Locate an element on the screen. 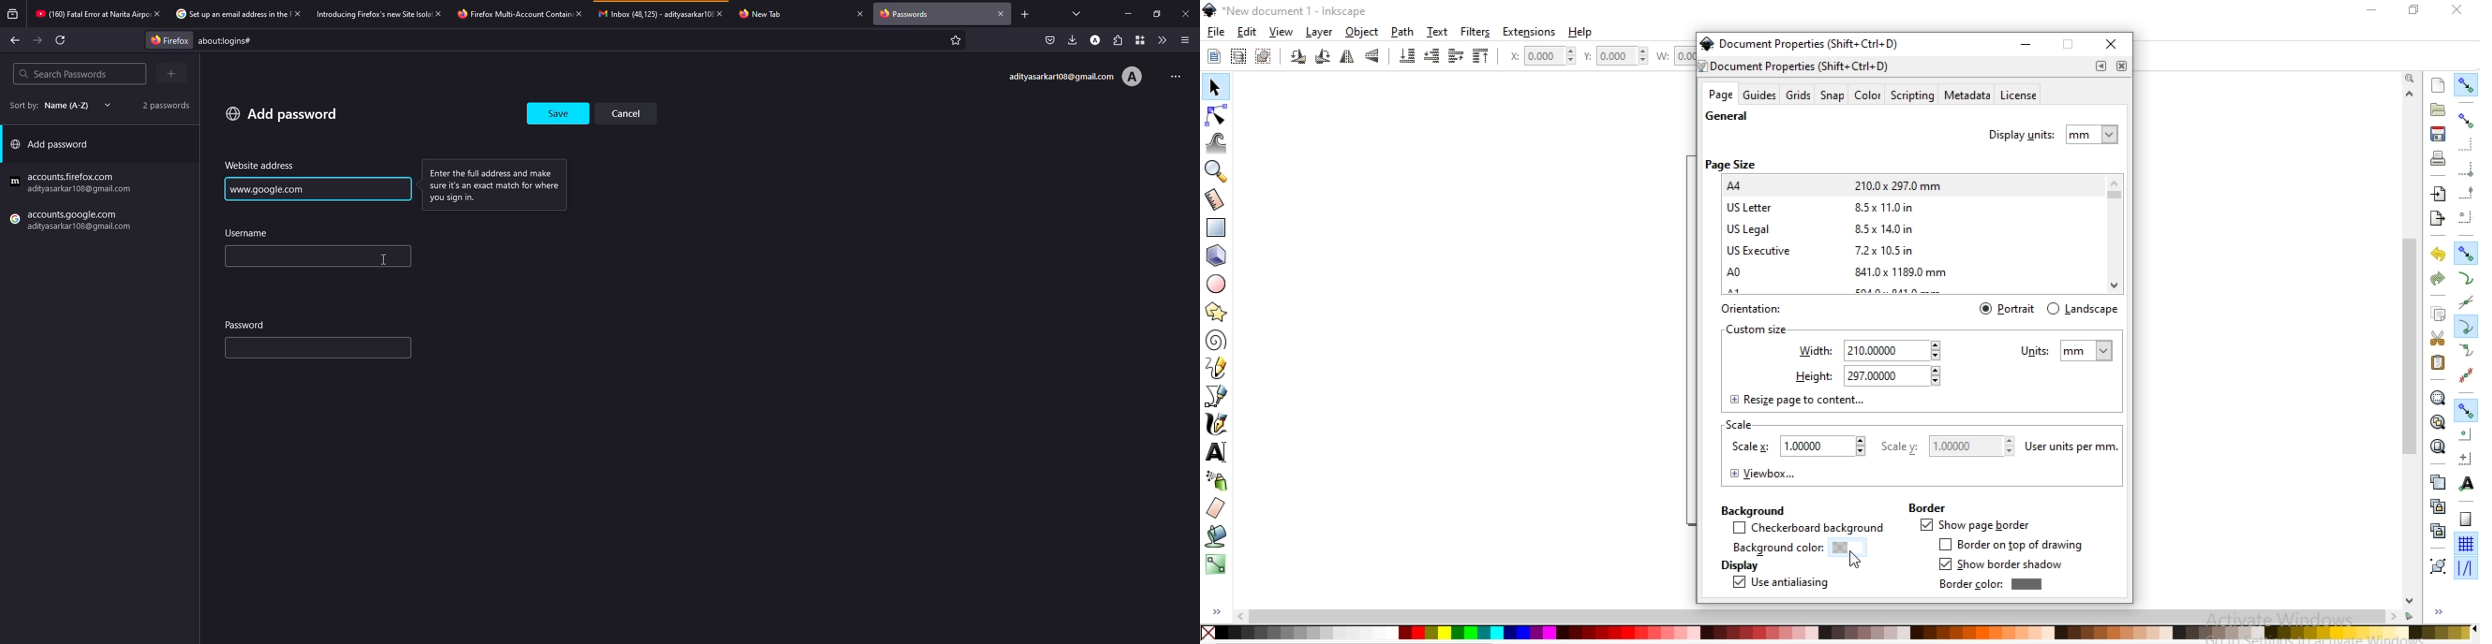 The image size is (2492, 644). color is located at coordinates (1838, 632).